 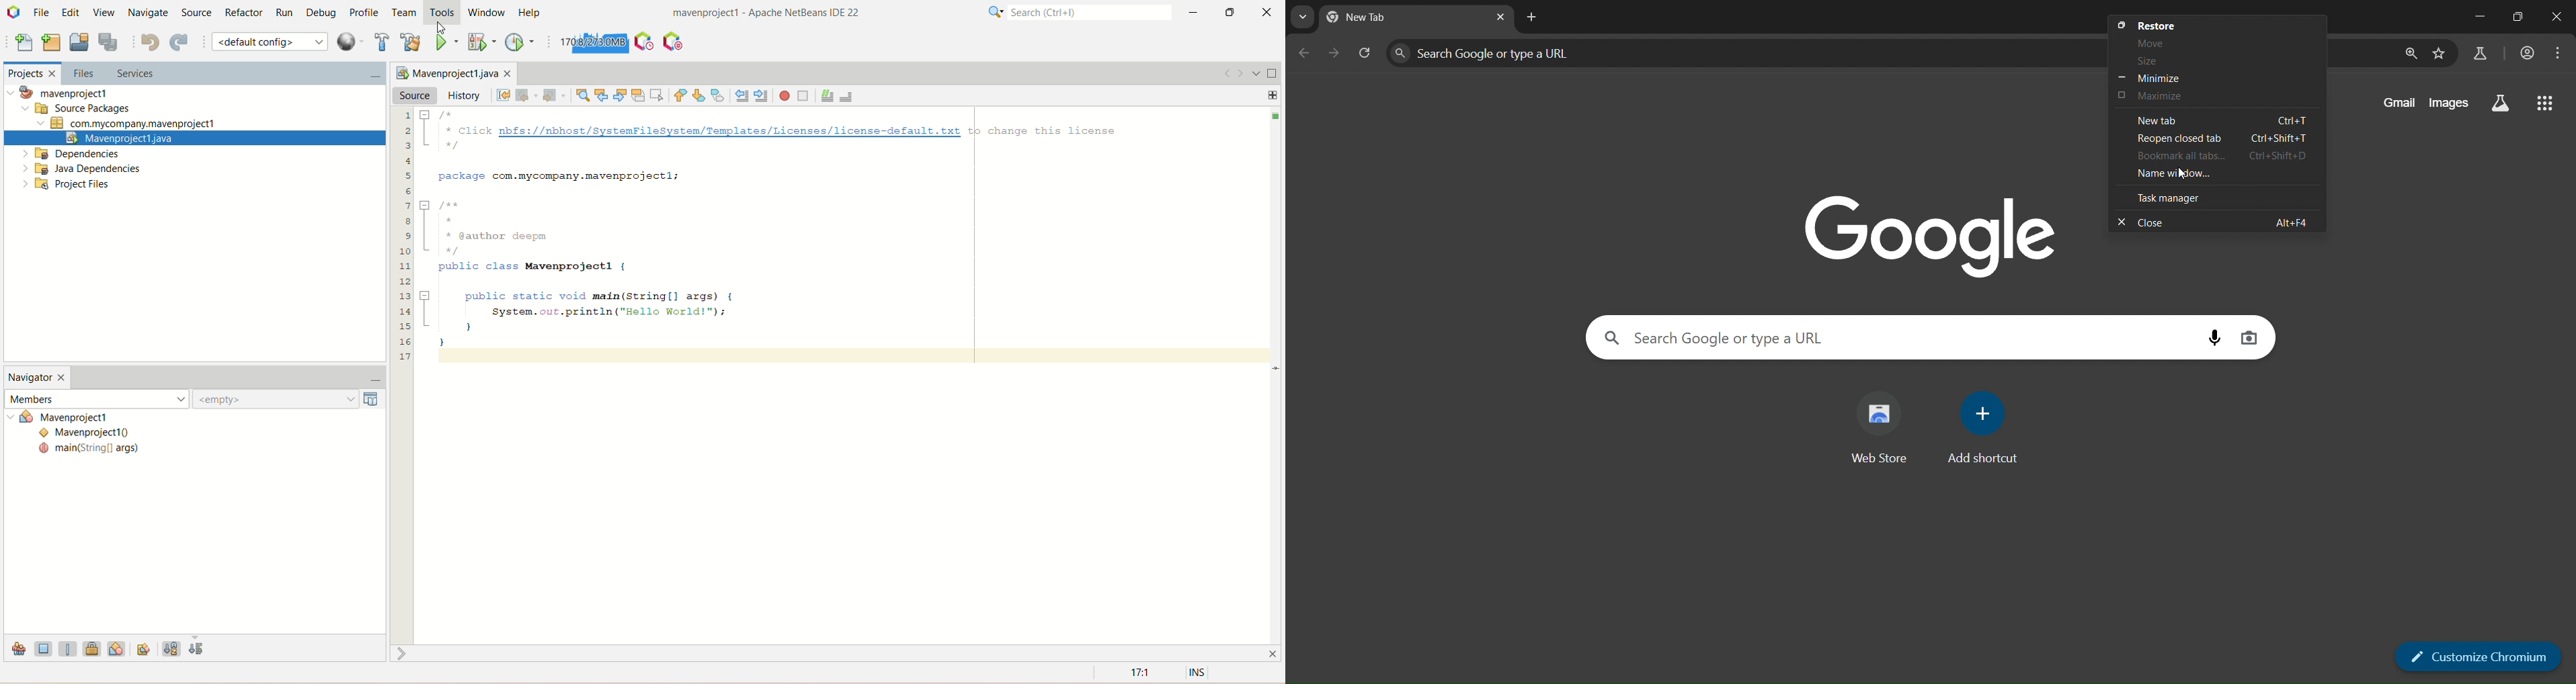 I want to click on image search, so click(x=2251, y=337).